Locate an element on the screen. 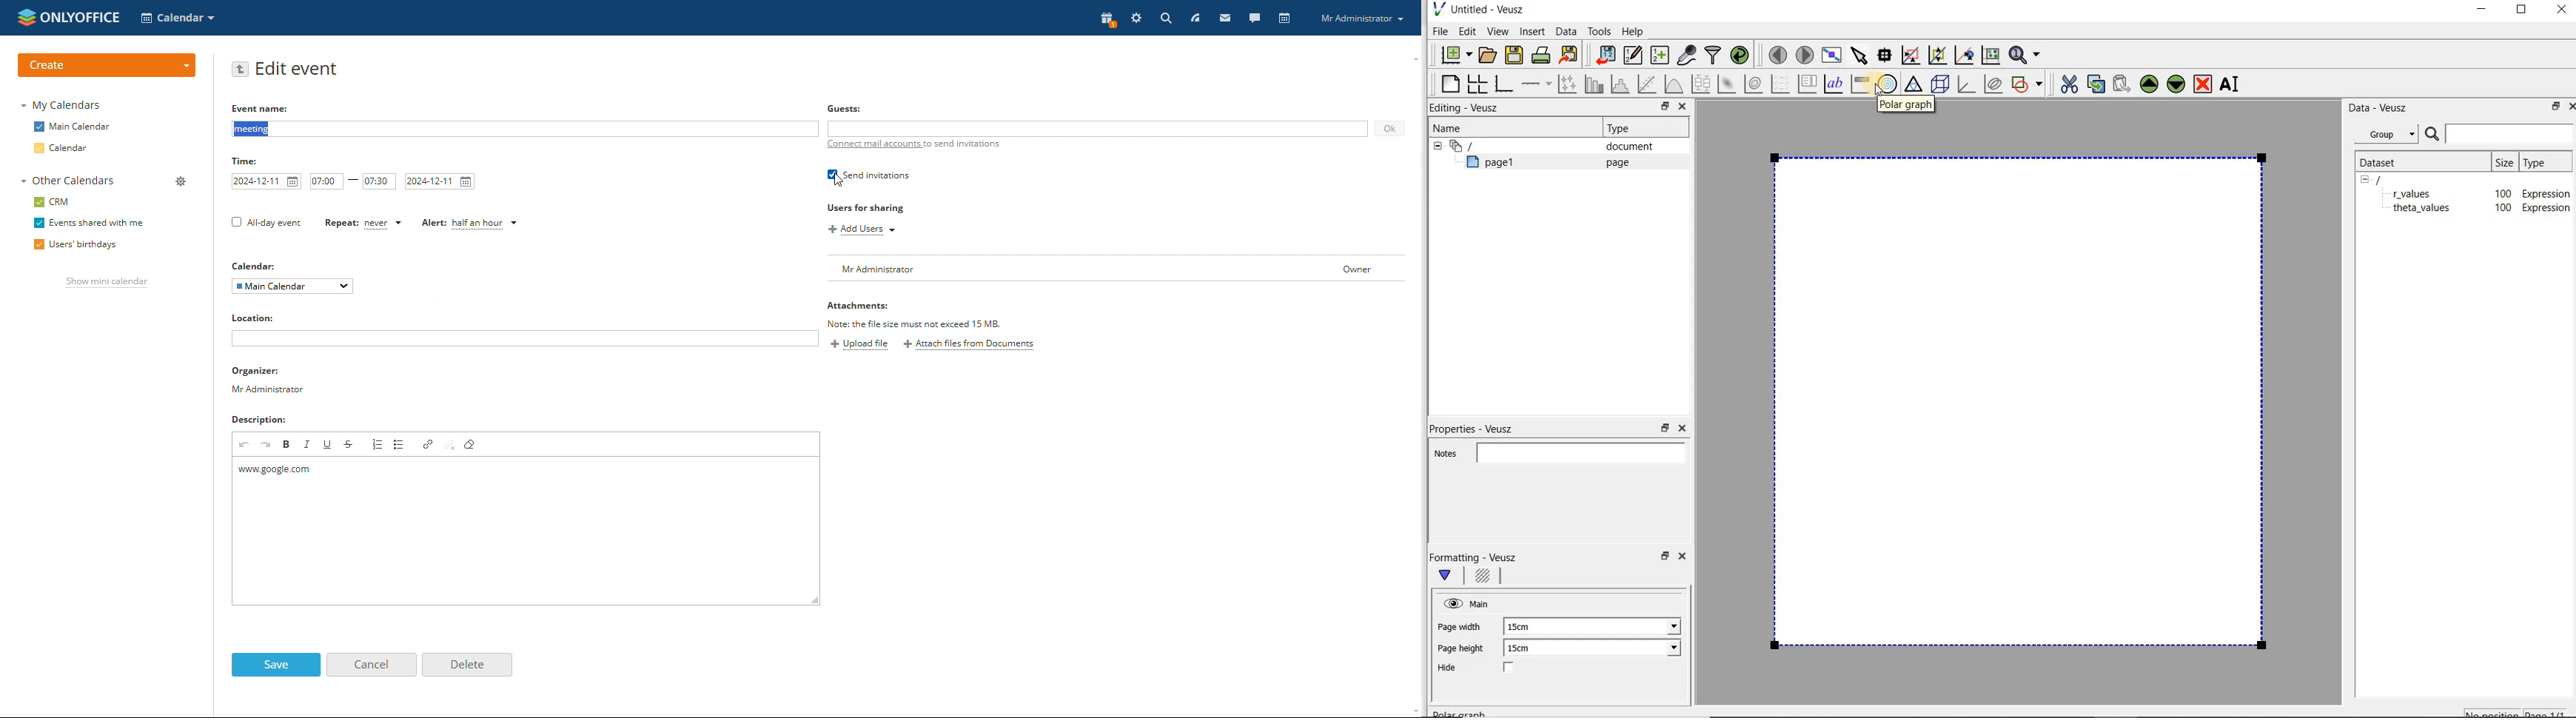 The height and width of the screenshot is (728, 2576). Page width is located at coordinates (1460, 624).